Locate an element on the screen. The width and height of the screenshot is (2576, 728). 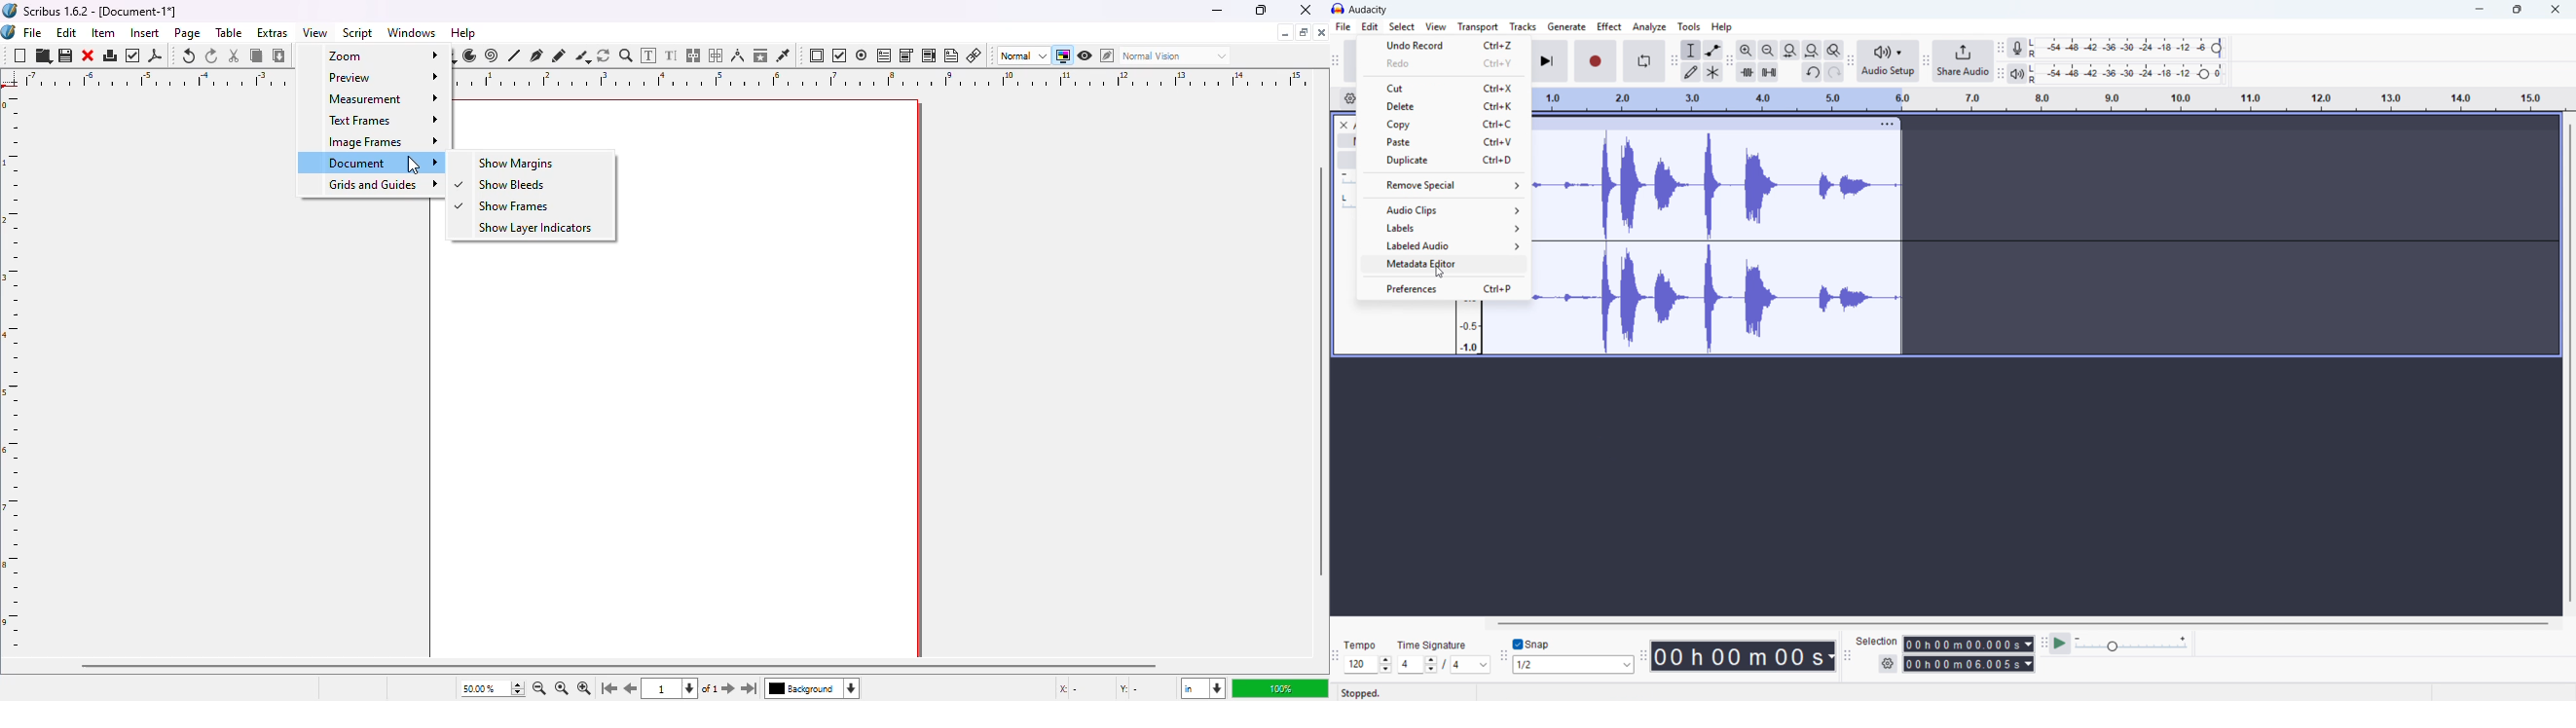
preview is located at coordinates (376, 77).